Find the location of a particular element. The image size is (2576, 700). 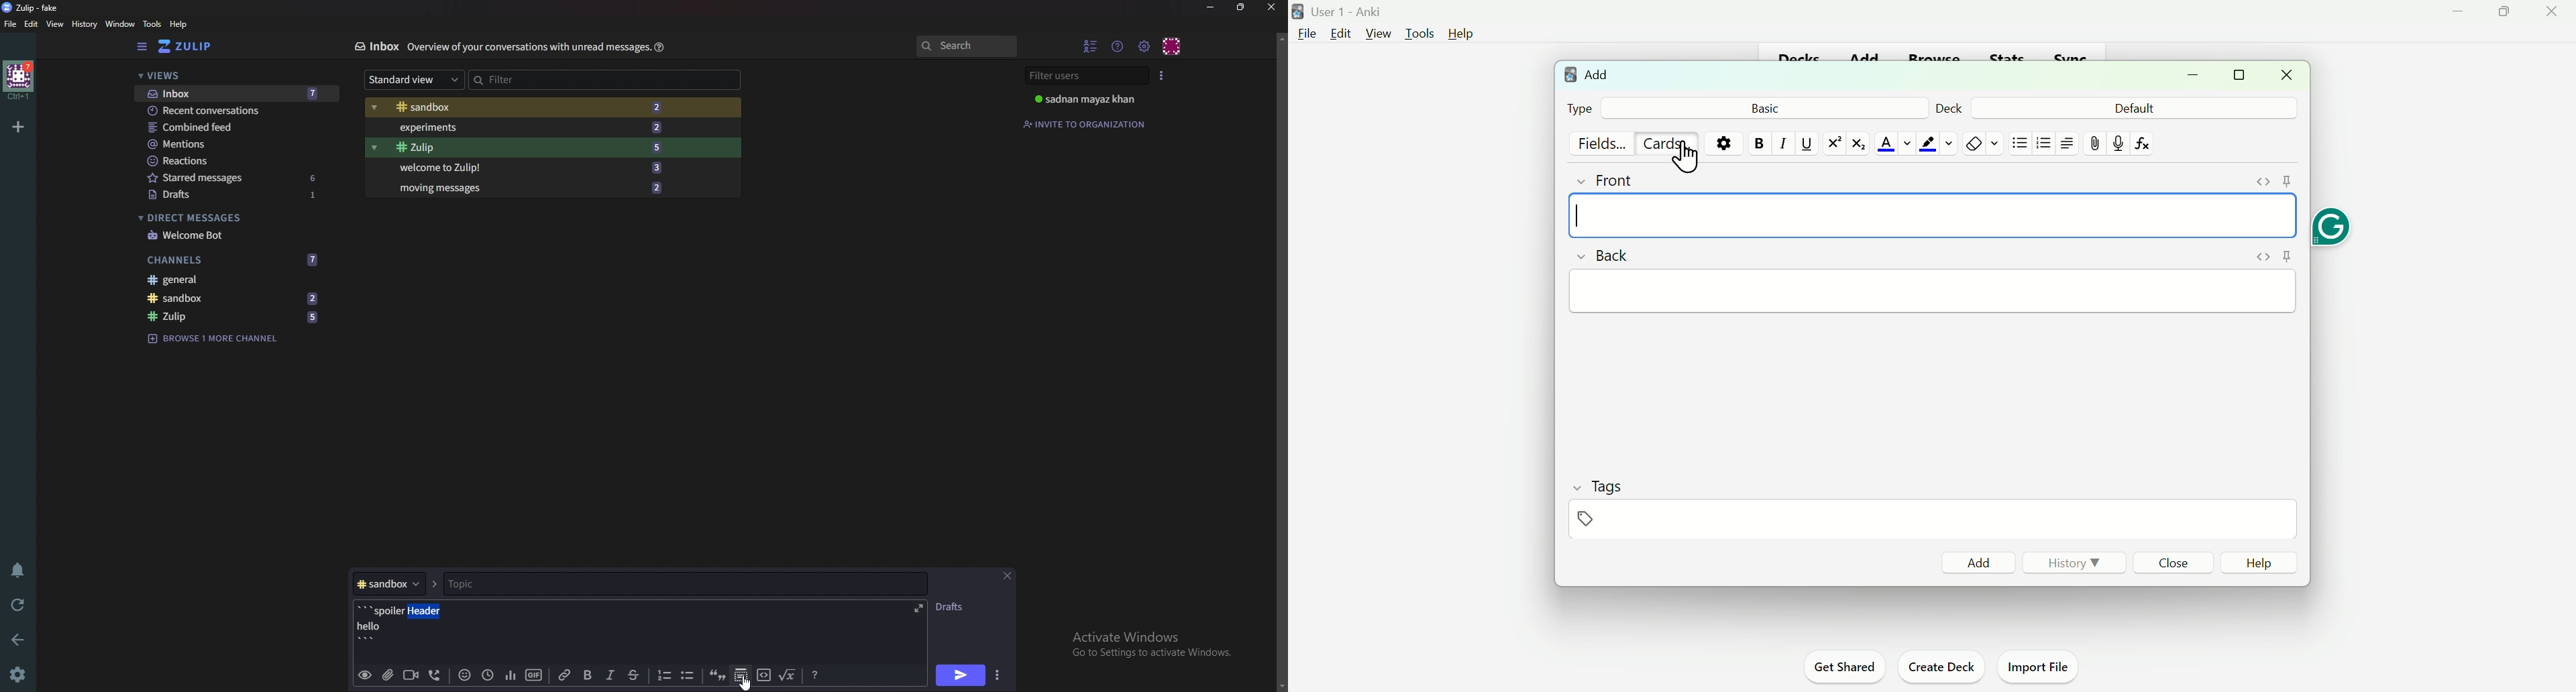

cursor is located at coordinates (1686, 158).